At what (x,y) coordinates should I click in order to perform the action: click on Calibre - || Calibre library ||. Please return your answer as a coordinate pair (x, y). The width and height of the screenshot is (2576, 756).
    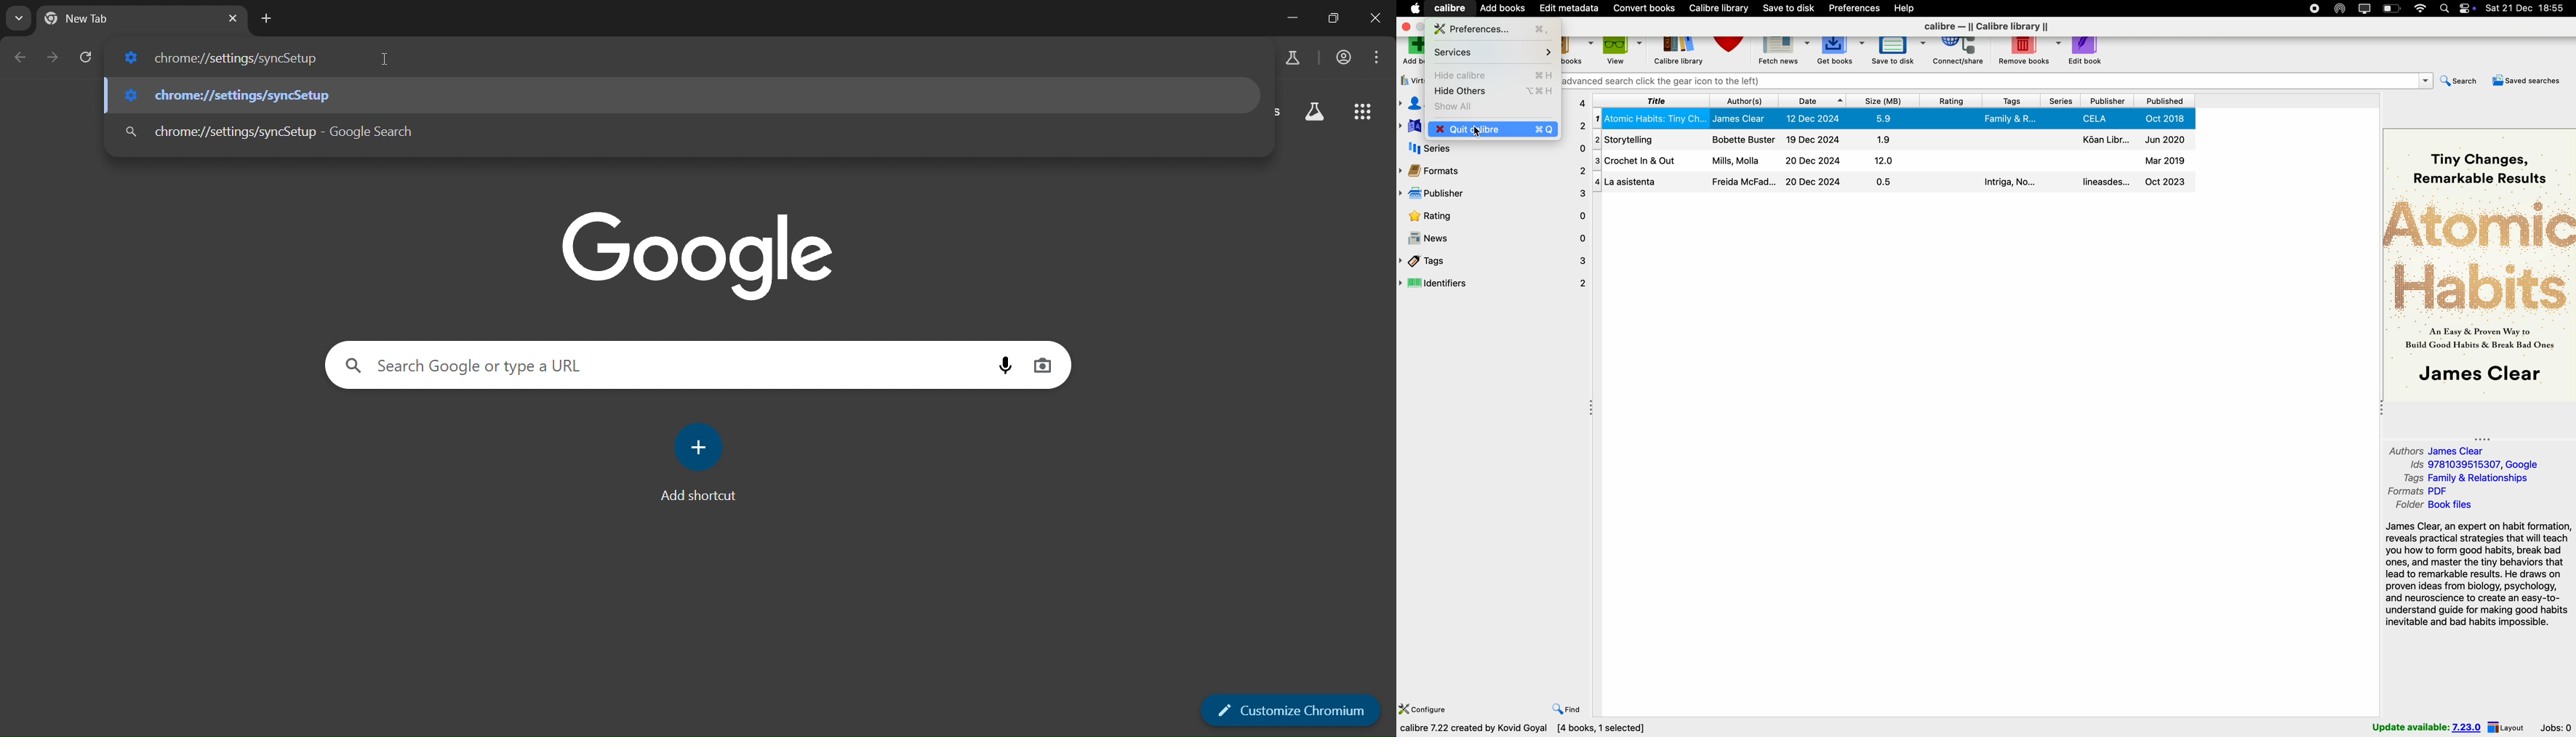
    Looking at the image, I should click on (1988, 27).